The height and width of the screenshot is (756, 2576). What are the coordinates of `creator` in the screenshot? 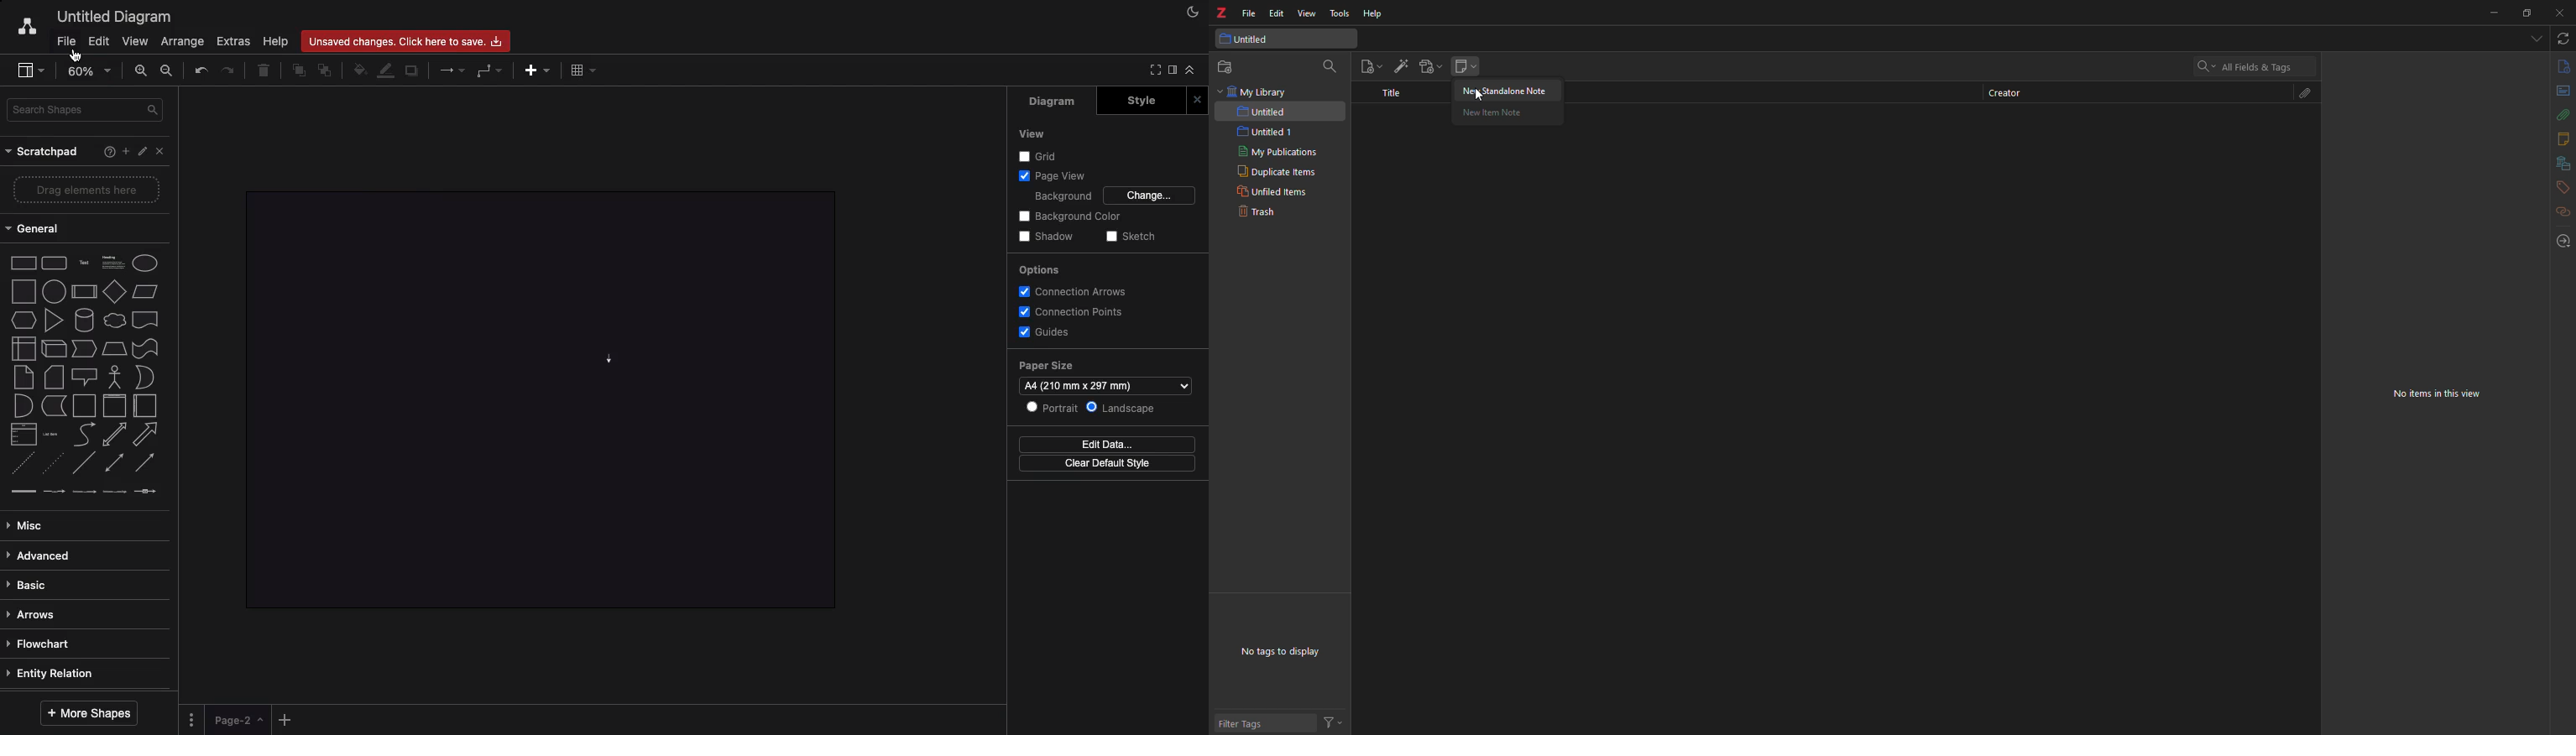 It's located at (2013, 93).